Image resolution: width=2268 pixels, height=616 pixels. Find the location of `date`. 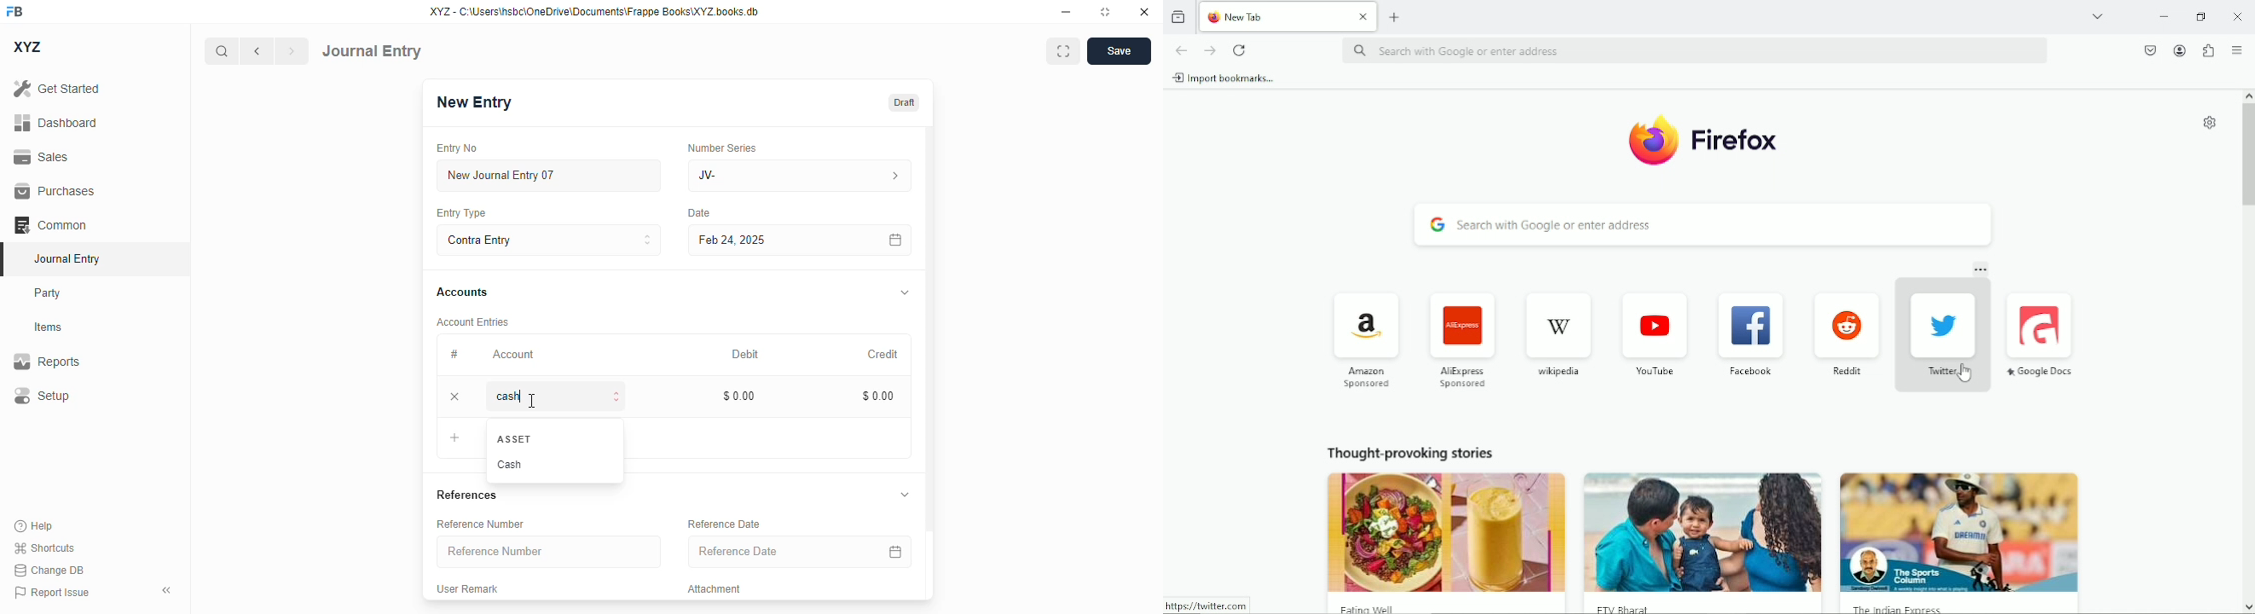

date is located at coordinates (699, 213).